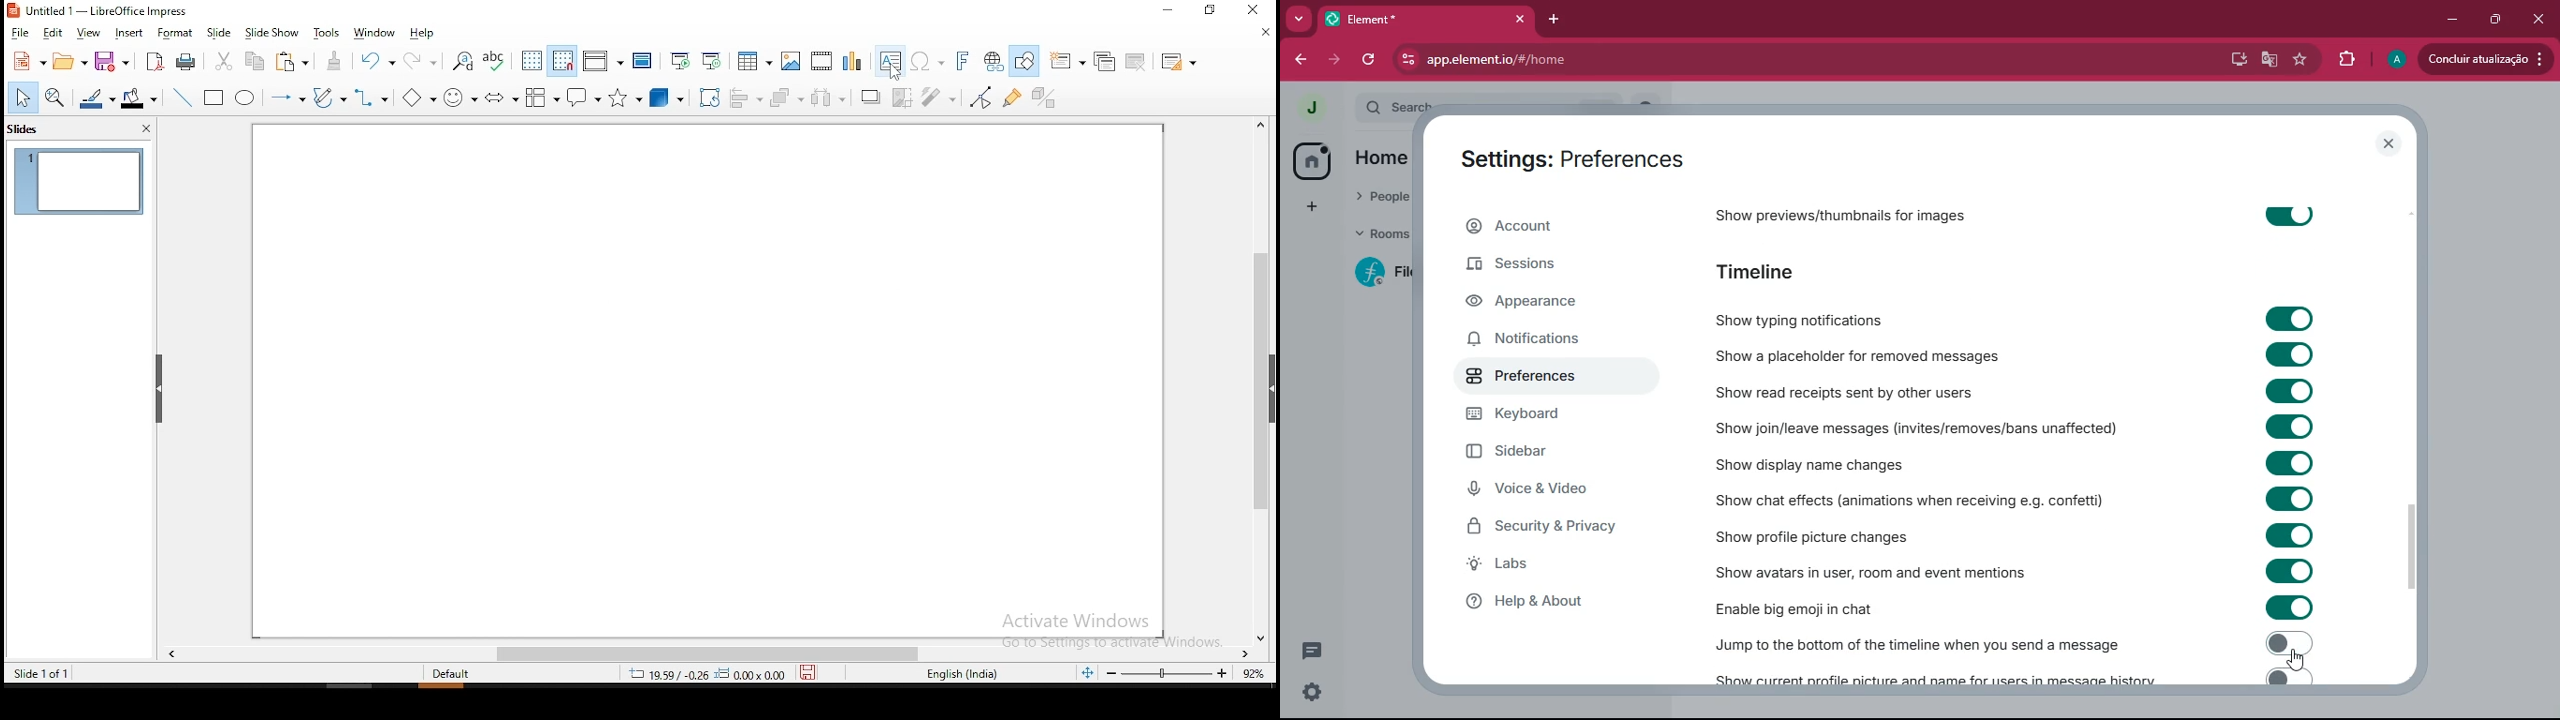 The width and height of the screenshot is (2576, 728). I want to click on people, so click(1381, 198).